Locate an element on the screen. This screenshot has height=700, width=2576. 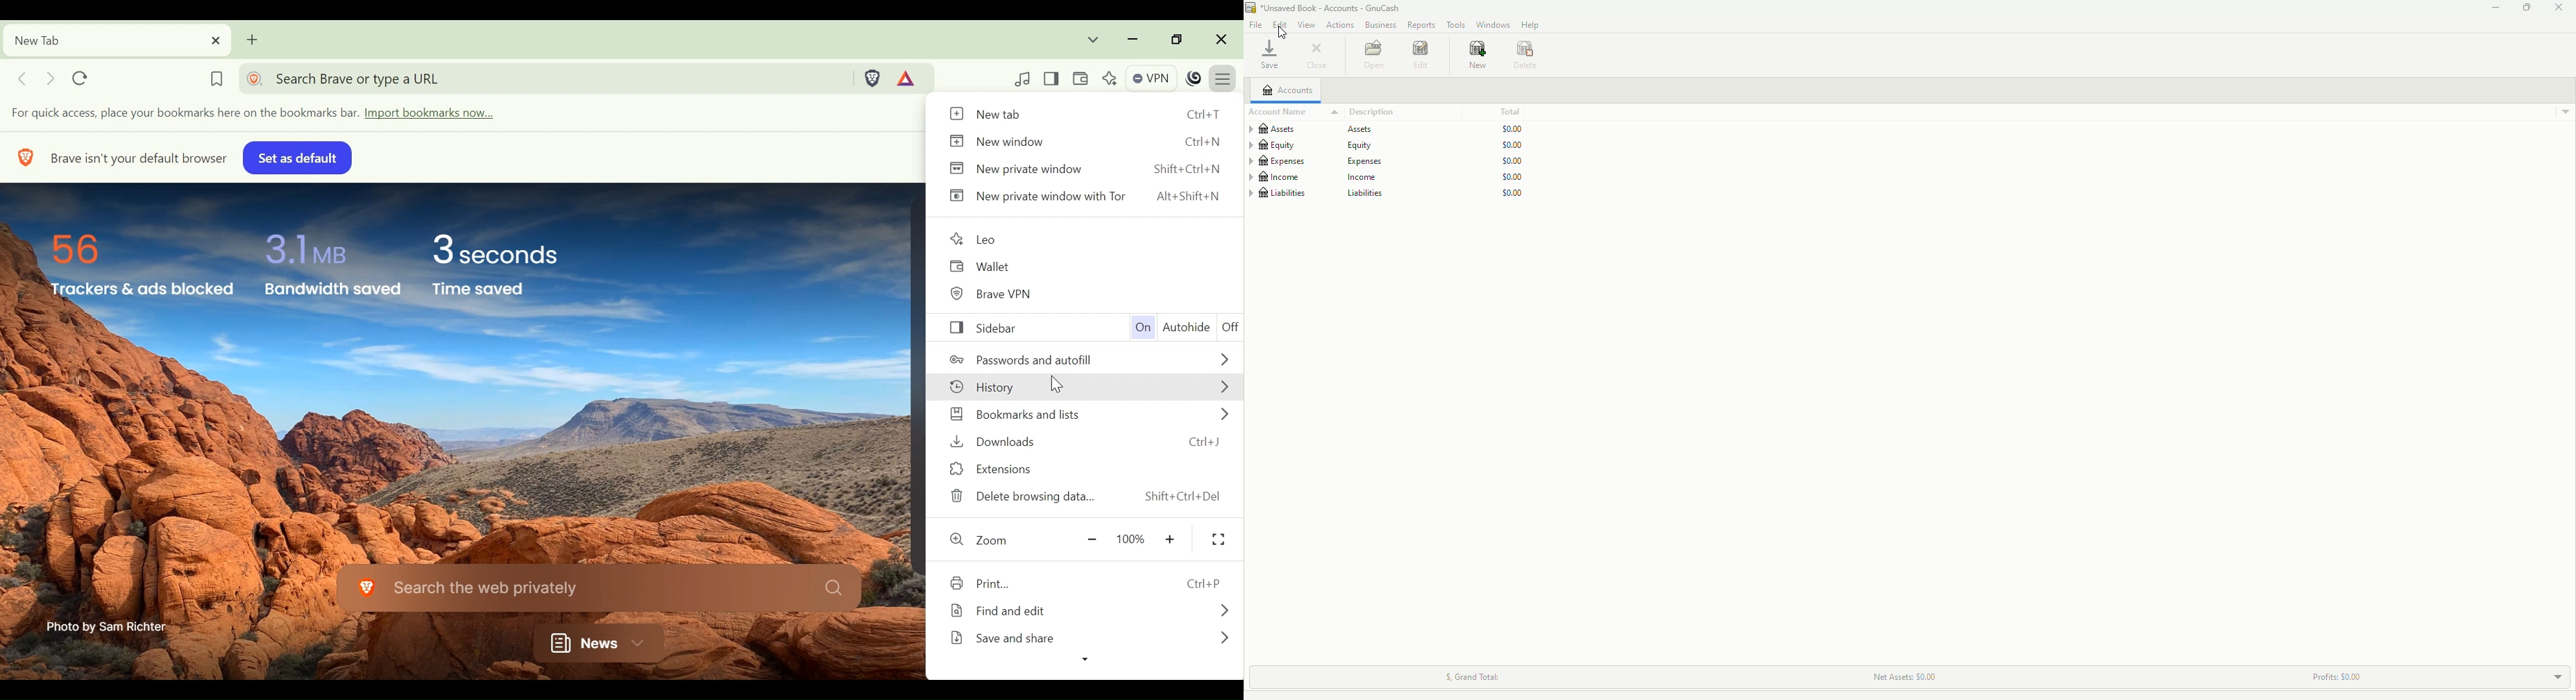
Business is located at coordinates (1380, 25).